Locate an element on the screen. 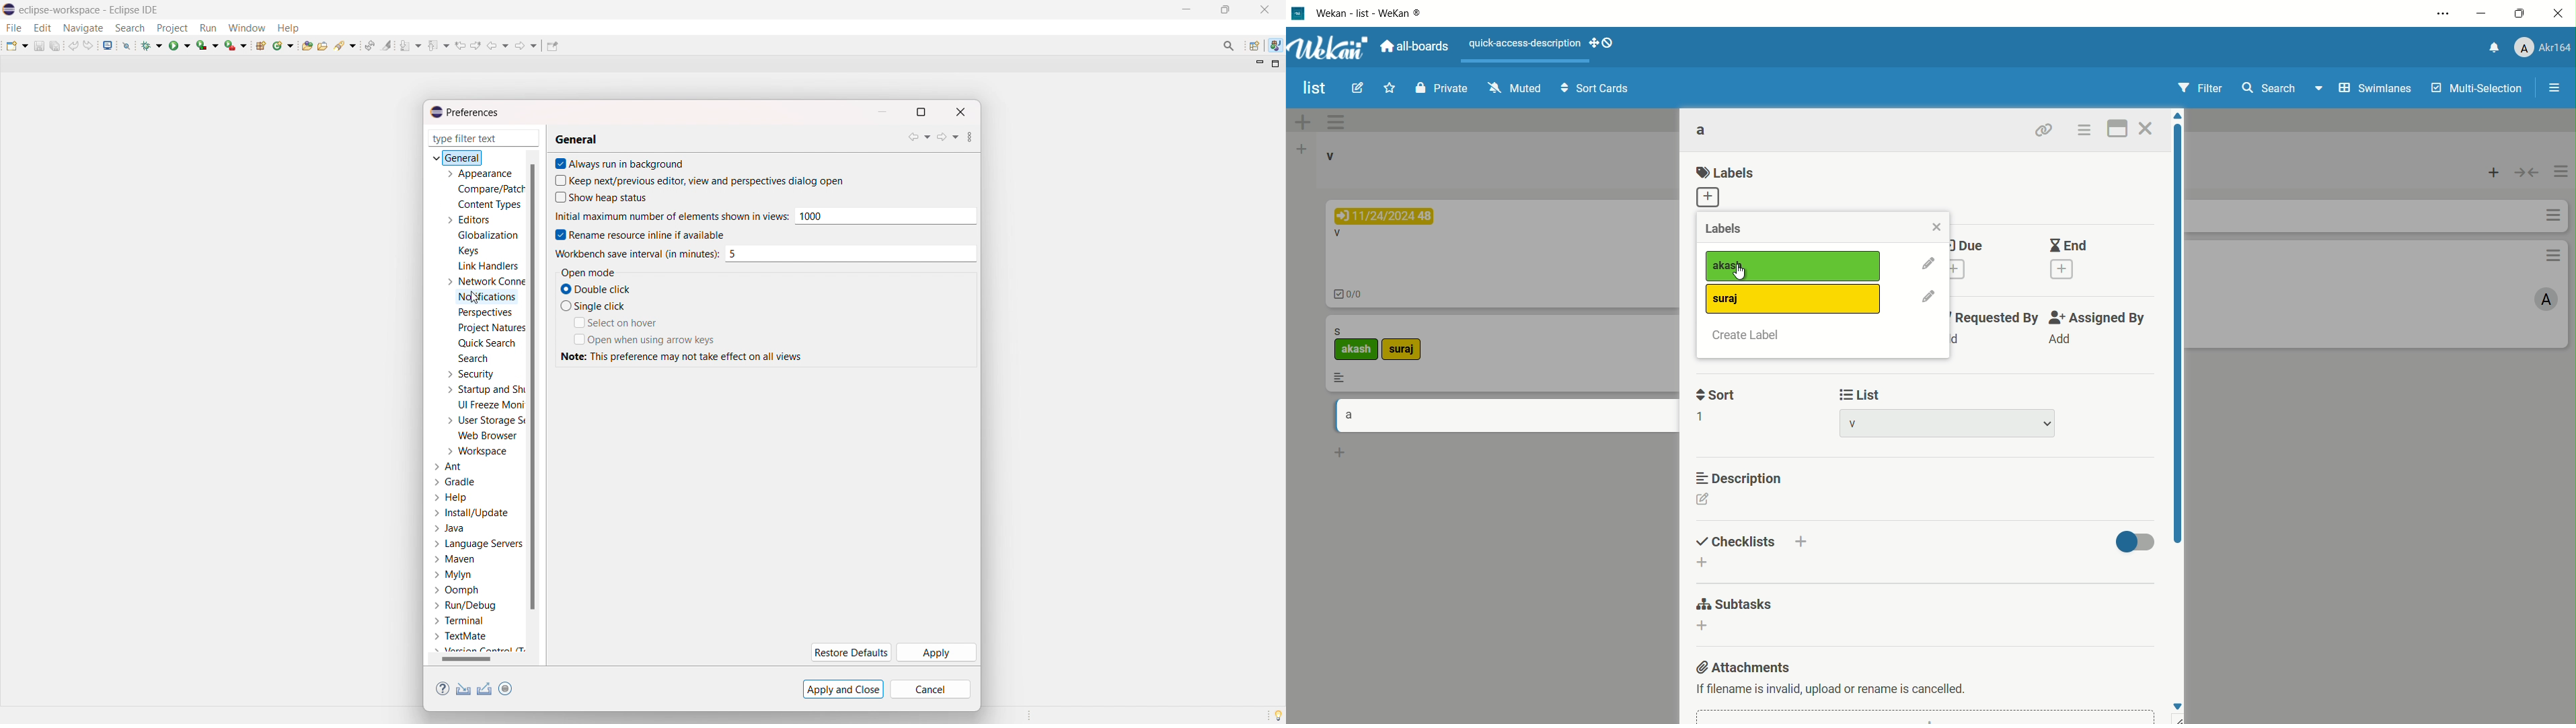 This screenshot has height=728, width=2576. move down is located at coordinates (2177, 704).